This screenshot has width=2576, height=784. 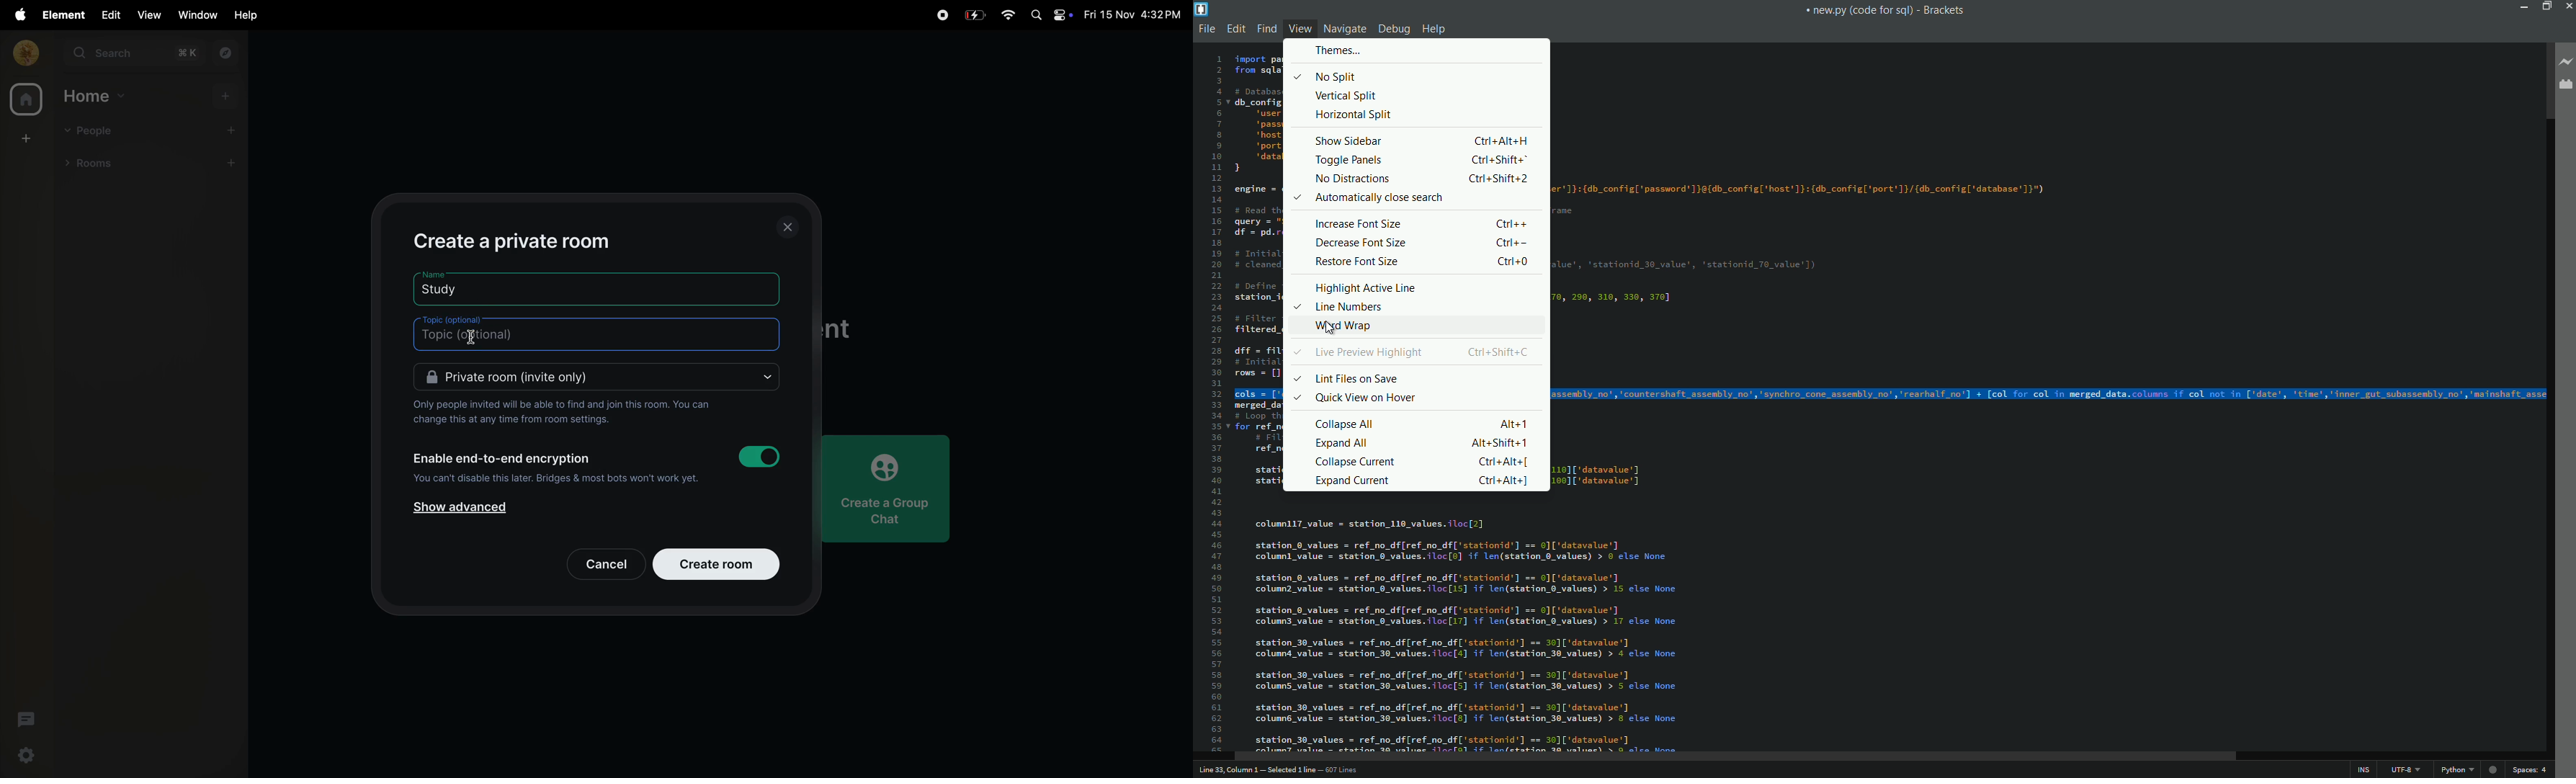 I want to click on live preview highlight, so click(x=1355, y=352).